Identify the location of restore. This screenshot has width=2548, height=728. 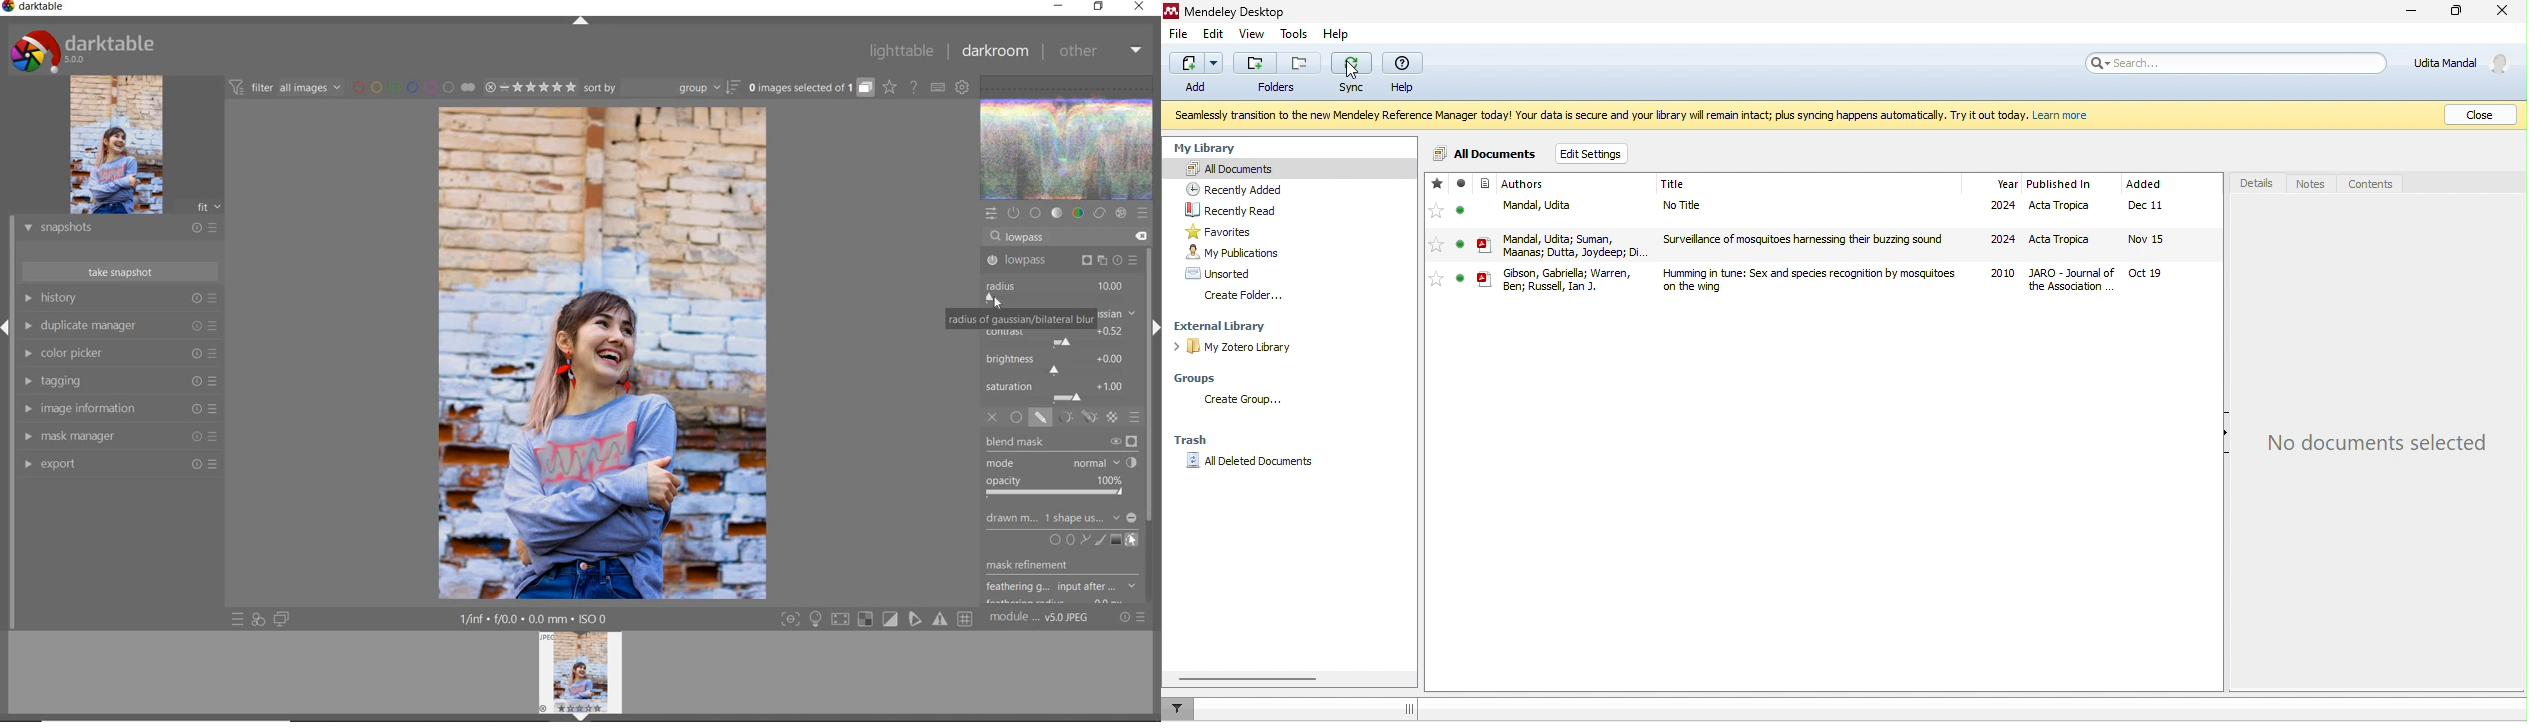
(1100, 8).